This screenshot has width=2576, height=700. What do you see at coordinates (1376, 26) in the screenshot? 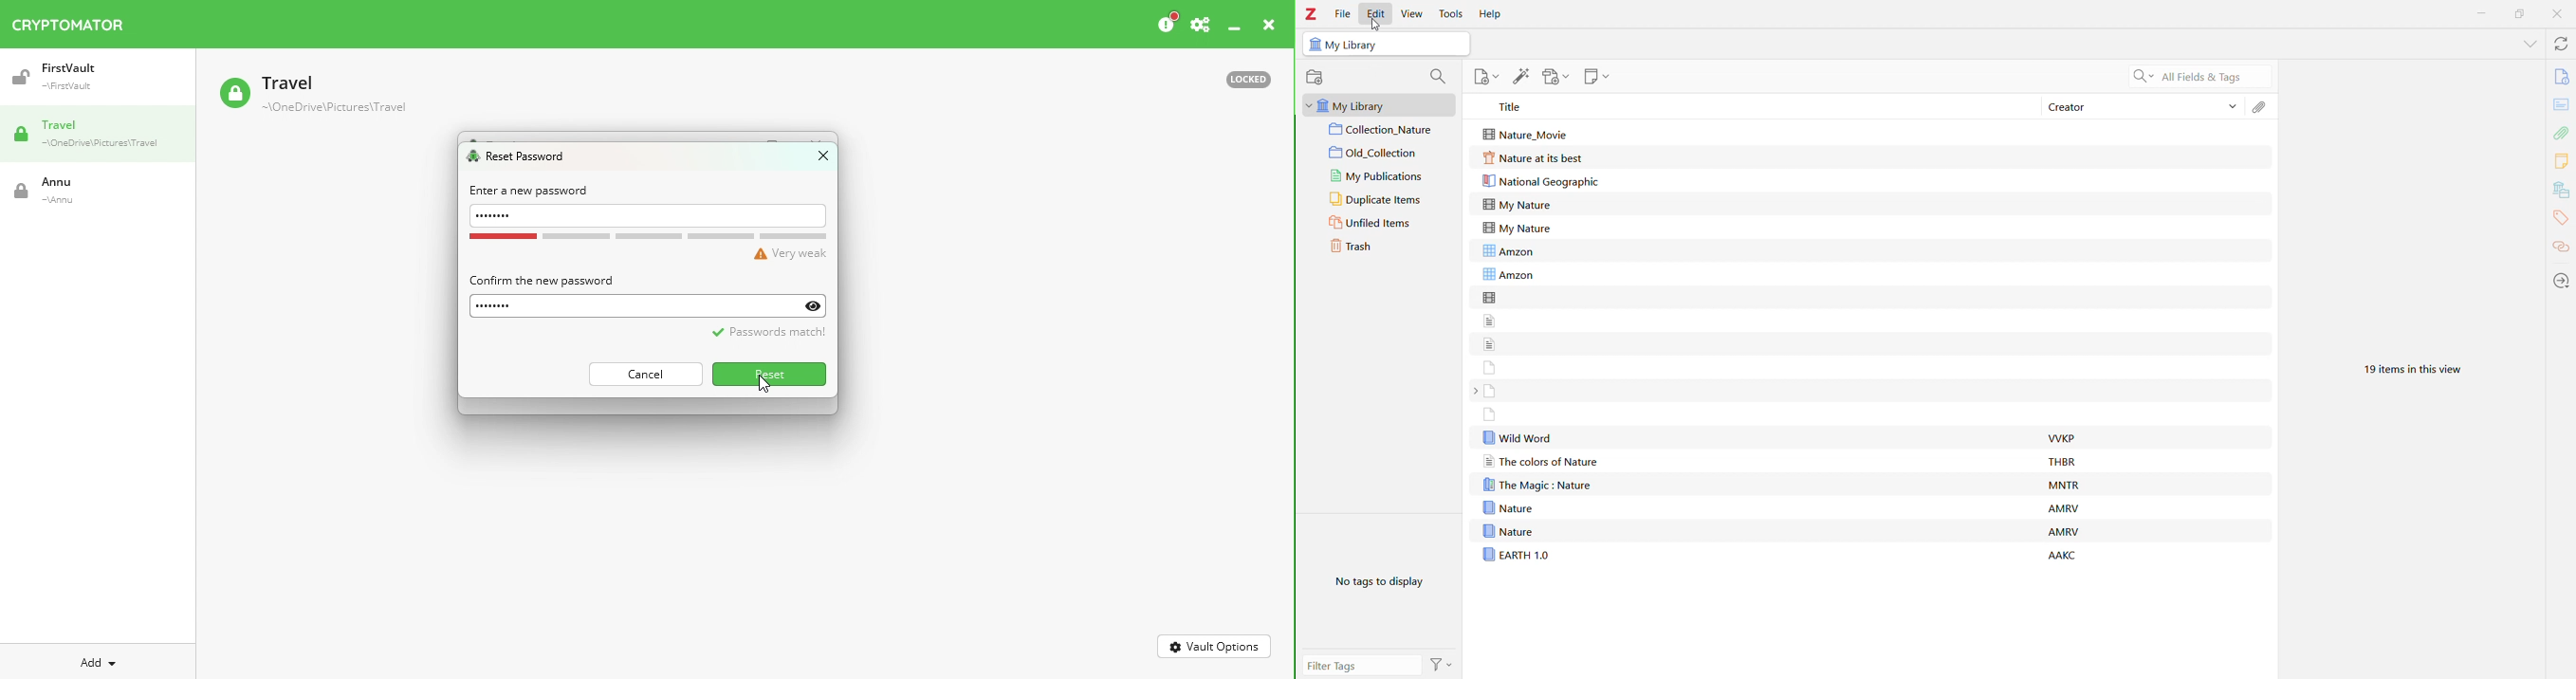
I see `cursor` at bounding box center [1376, 26].